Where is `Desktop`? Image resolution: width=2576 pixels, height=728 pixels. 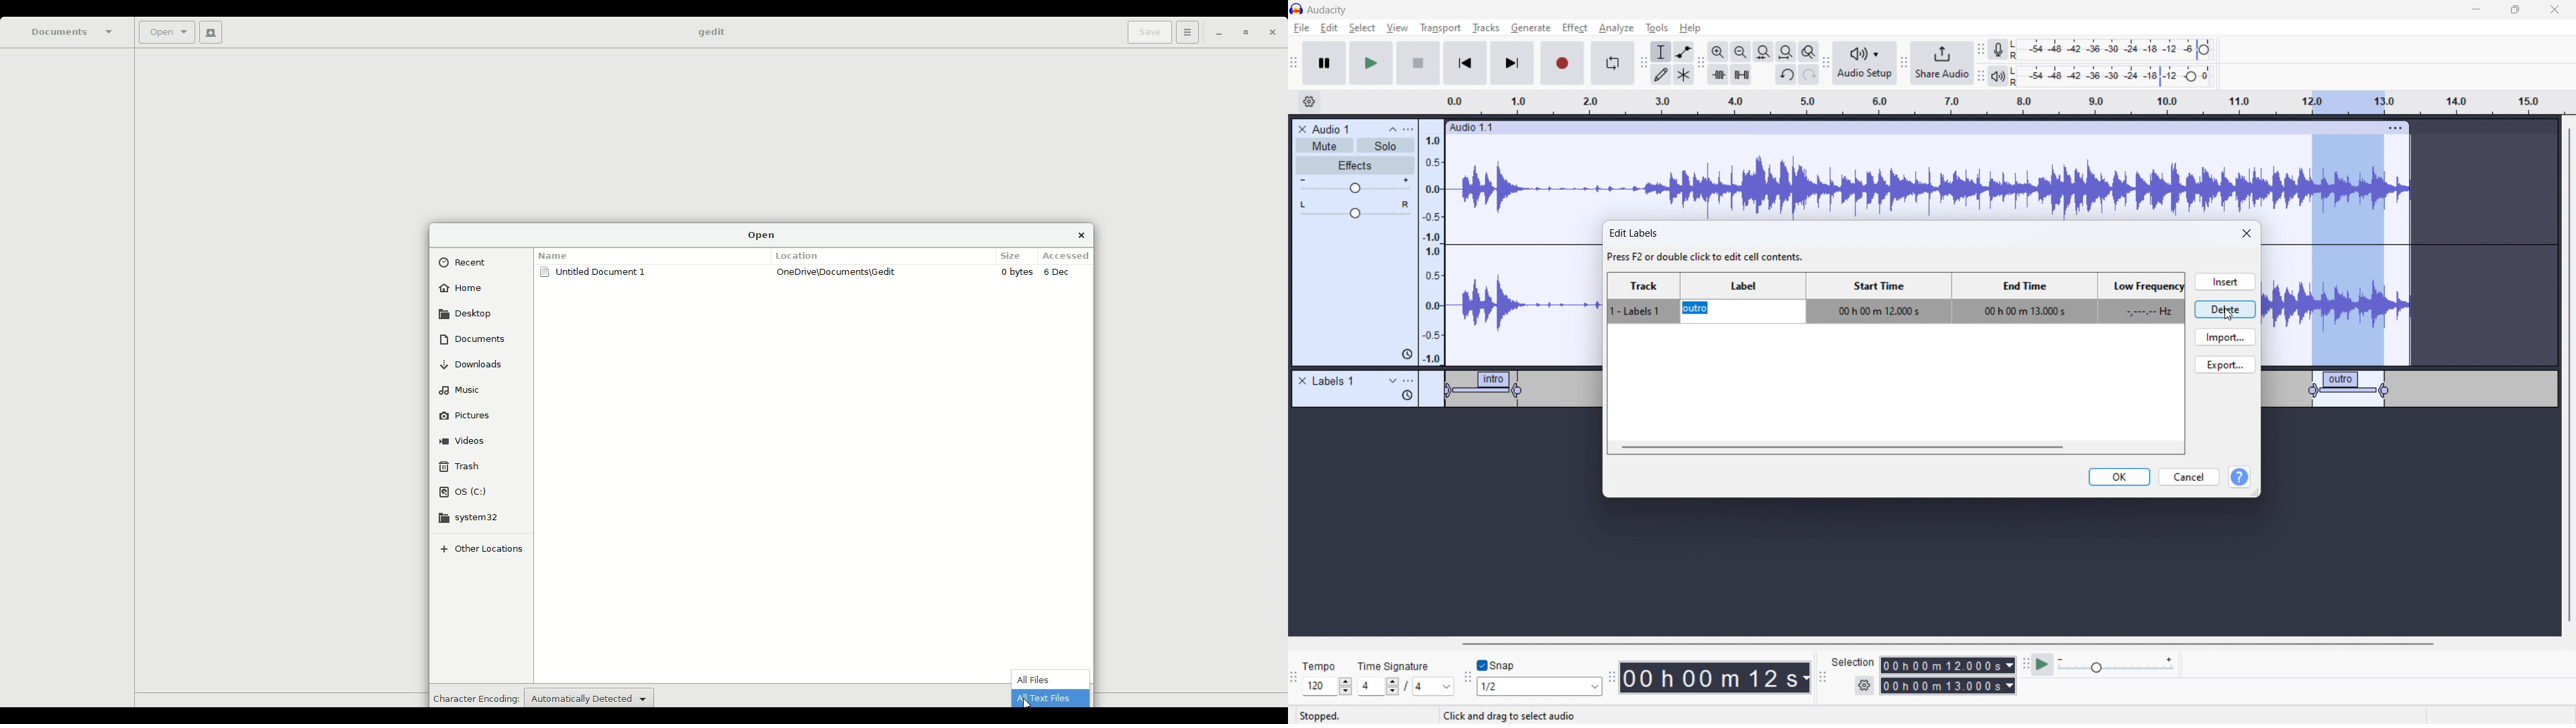 Desktop is located at coordinates (467, 313).